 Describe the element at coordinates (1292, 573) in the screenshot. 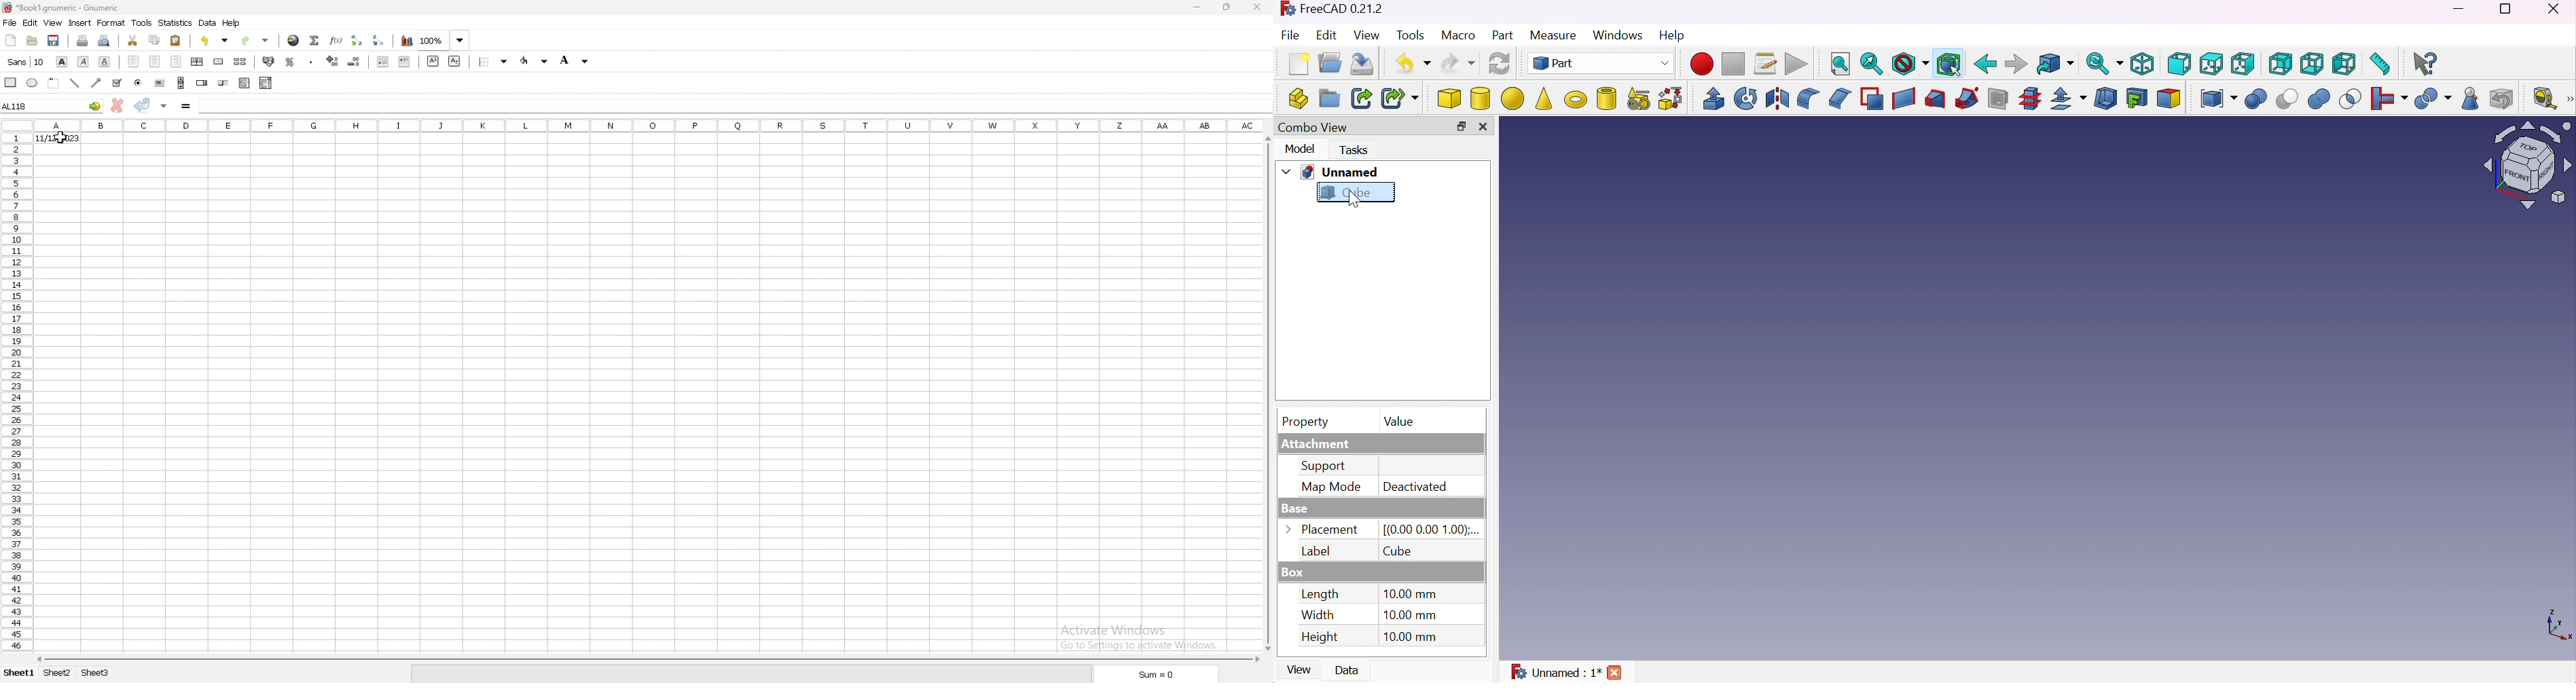

I see `Box` at that location.